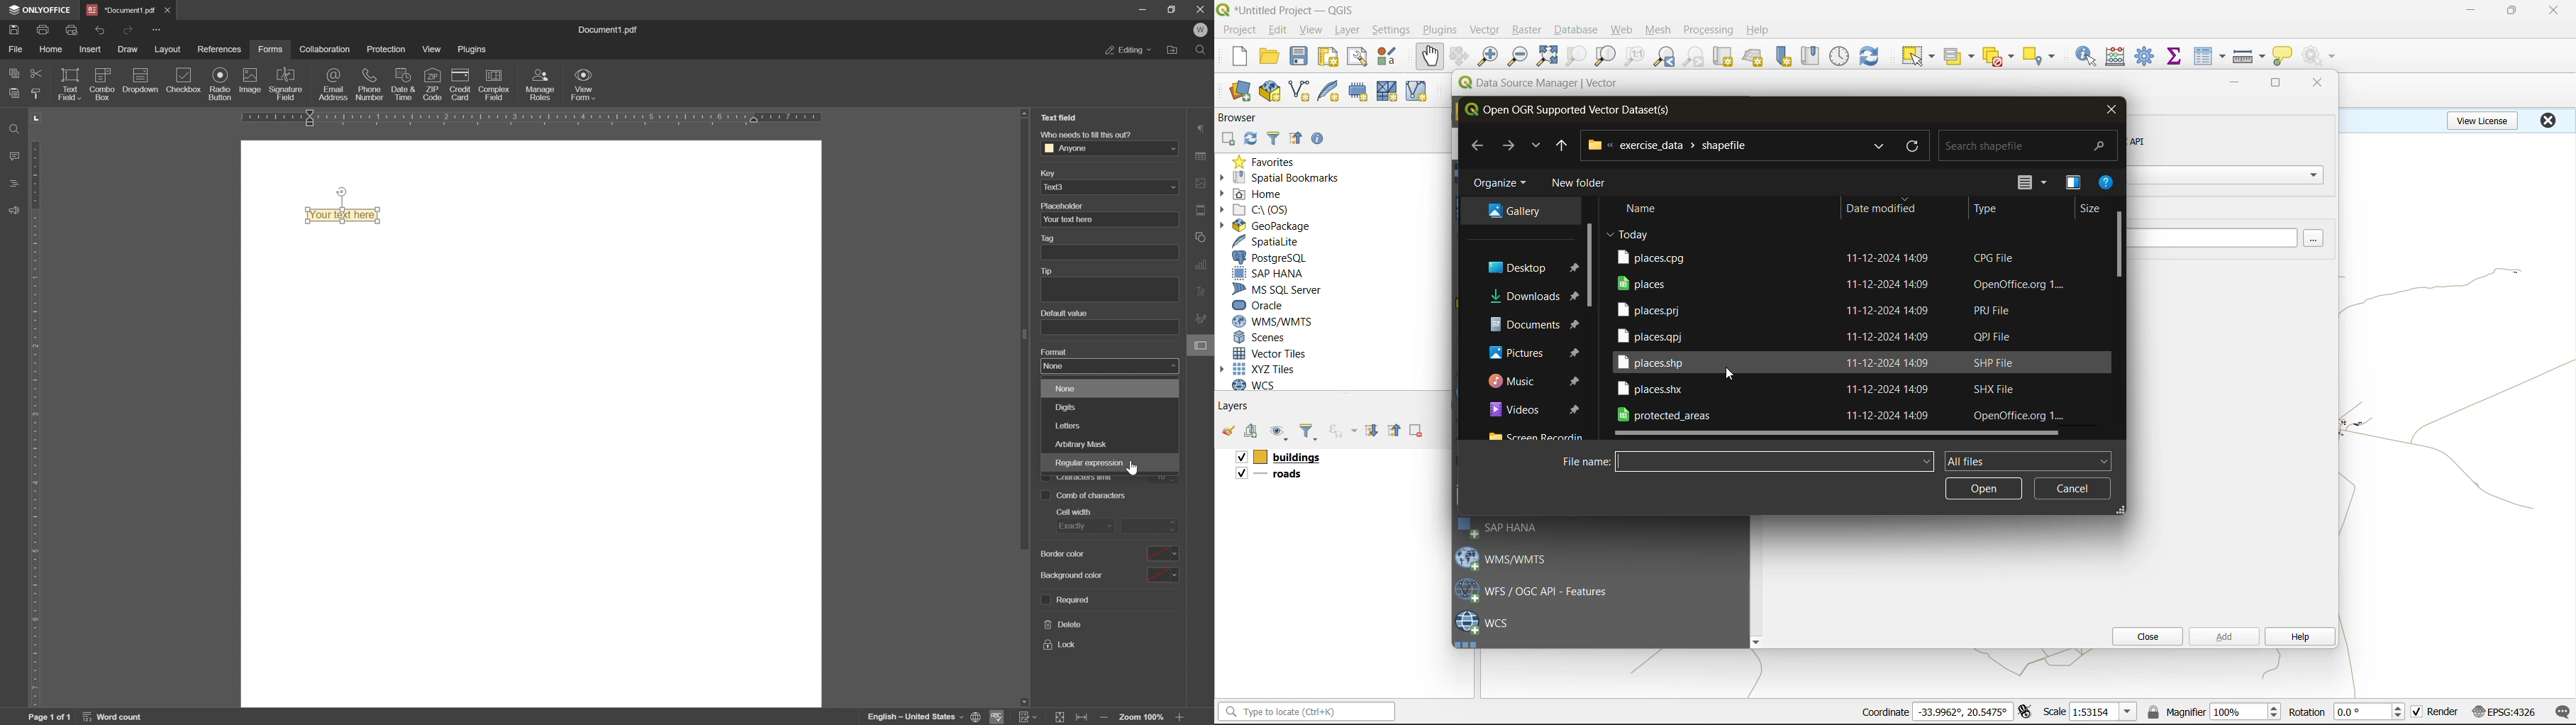  I want to click on recent locations, so click(1534, 148).